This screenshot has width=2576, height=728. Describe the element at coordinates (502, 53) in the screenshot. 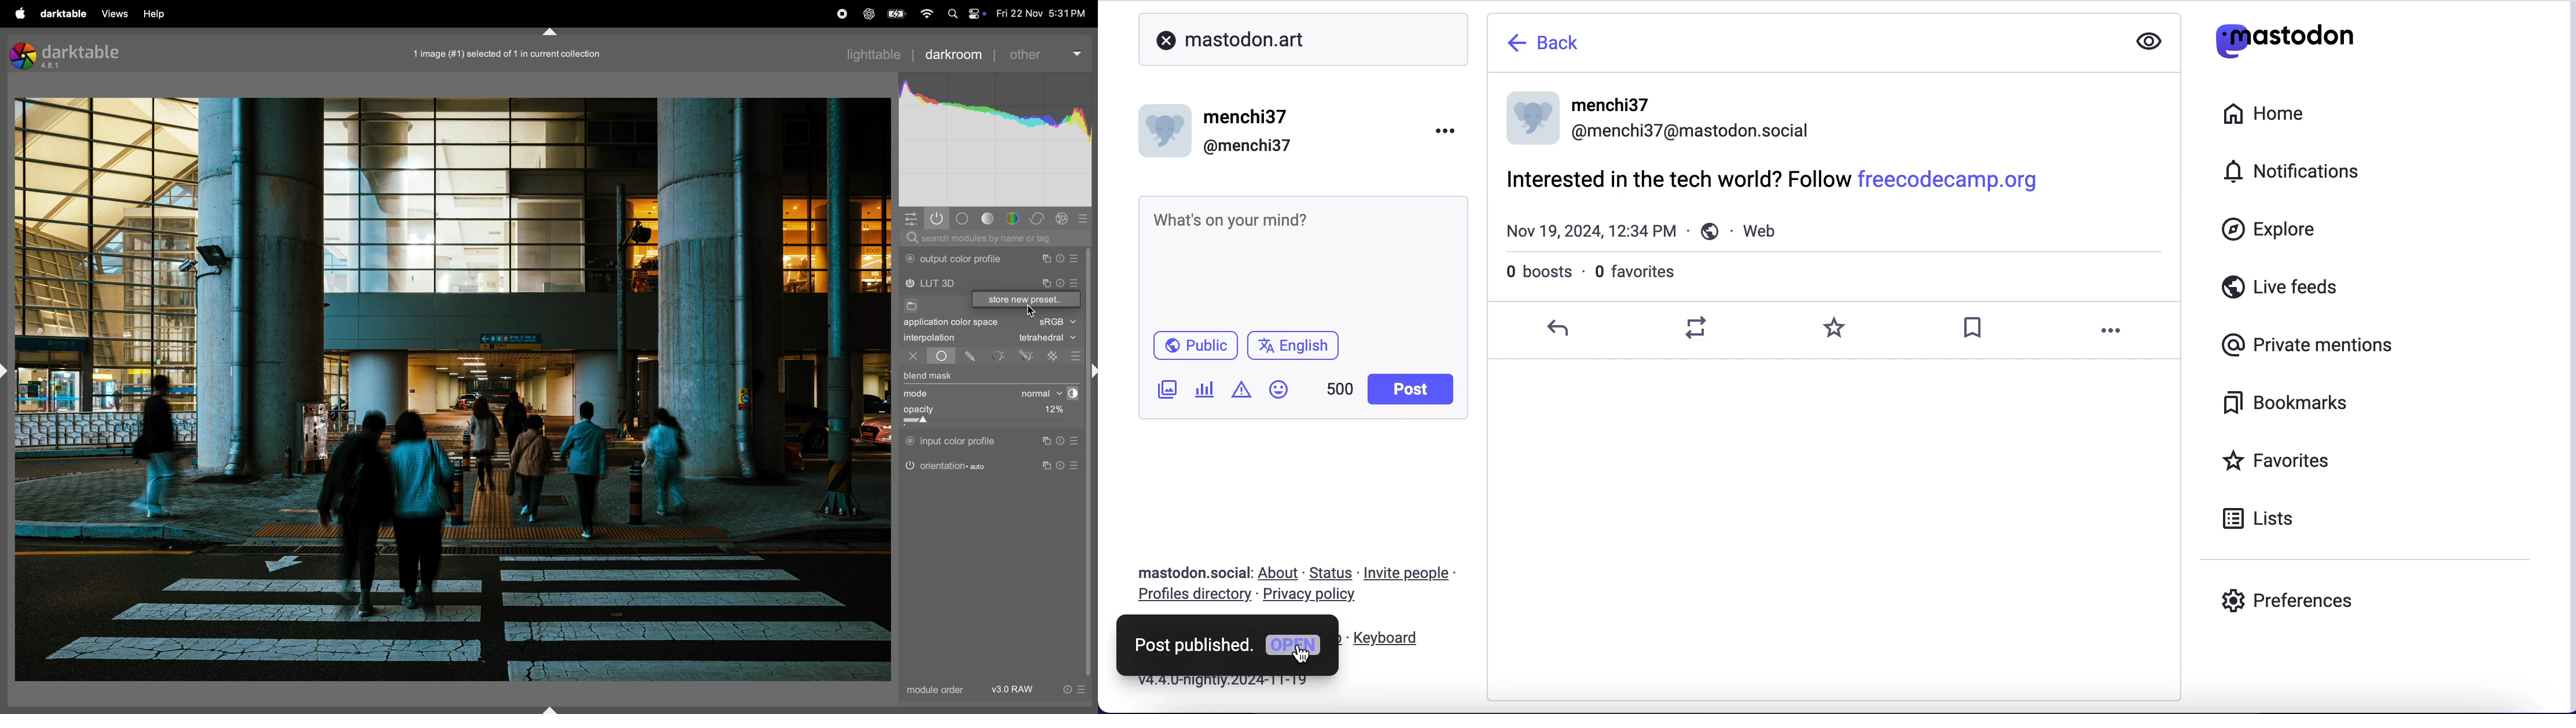

I see `image` at that location.